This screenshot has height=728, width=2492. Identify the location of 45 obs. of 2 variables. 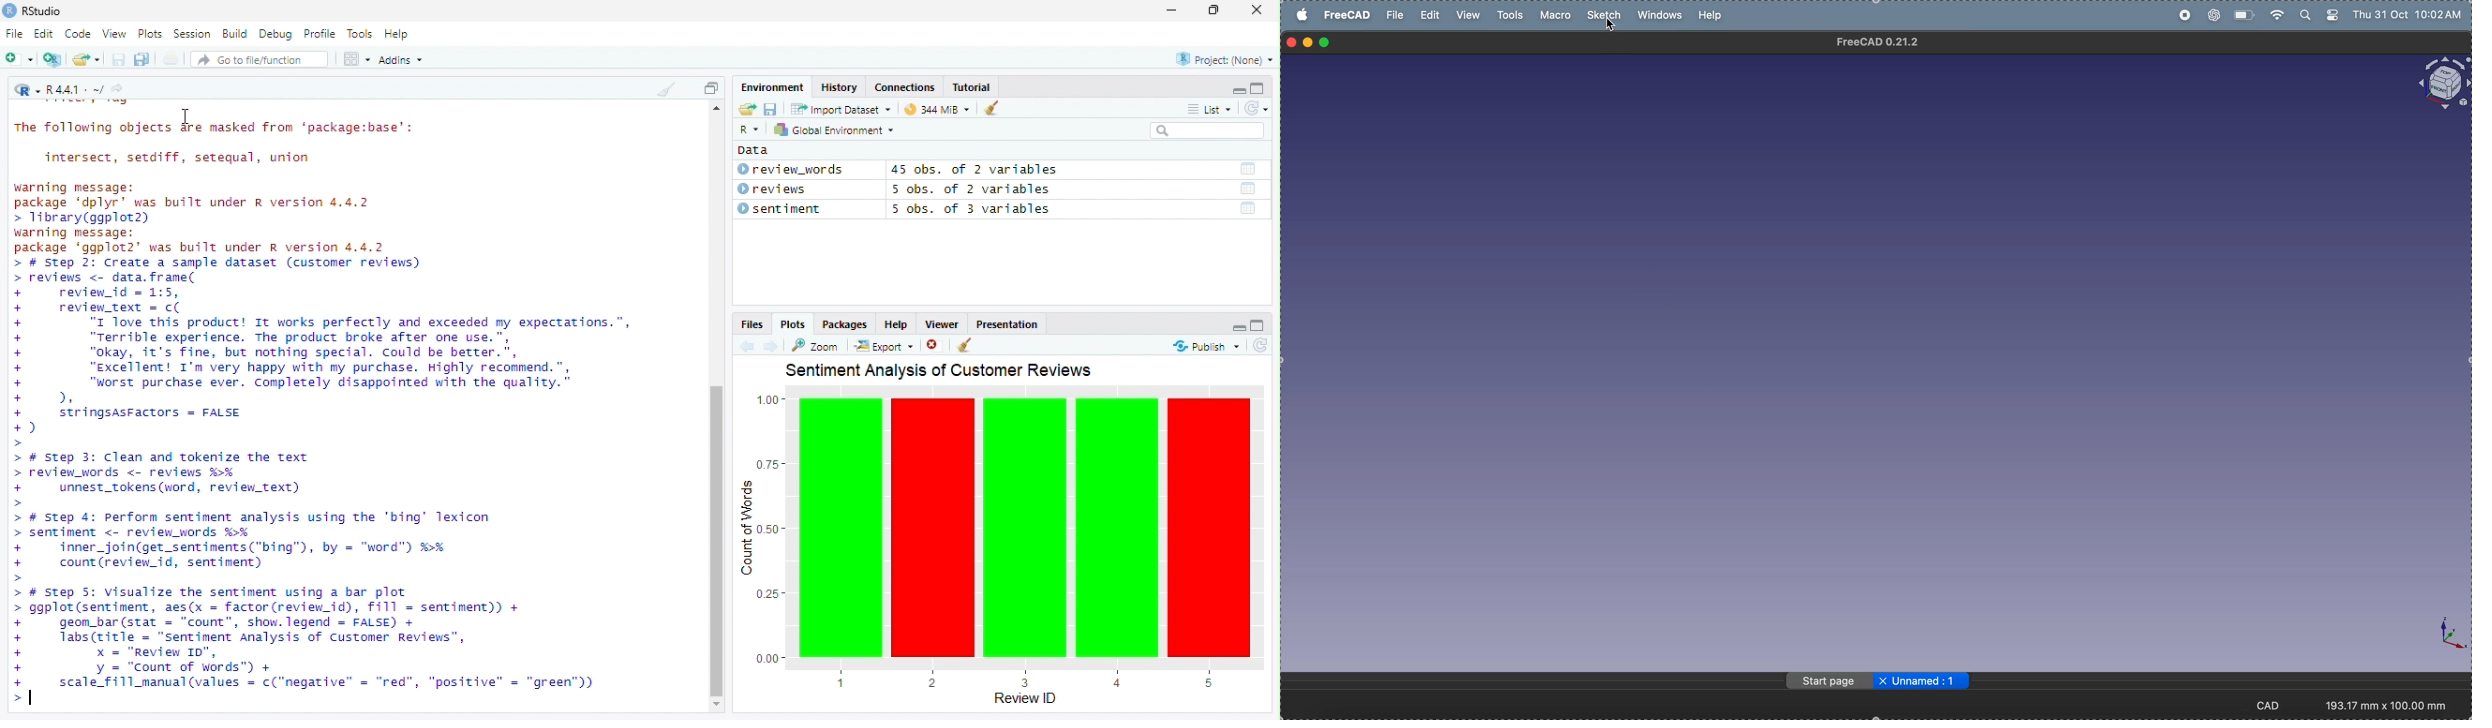
(977, 171).